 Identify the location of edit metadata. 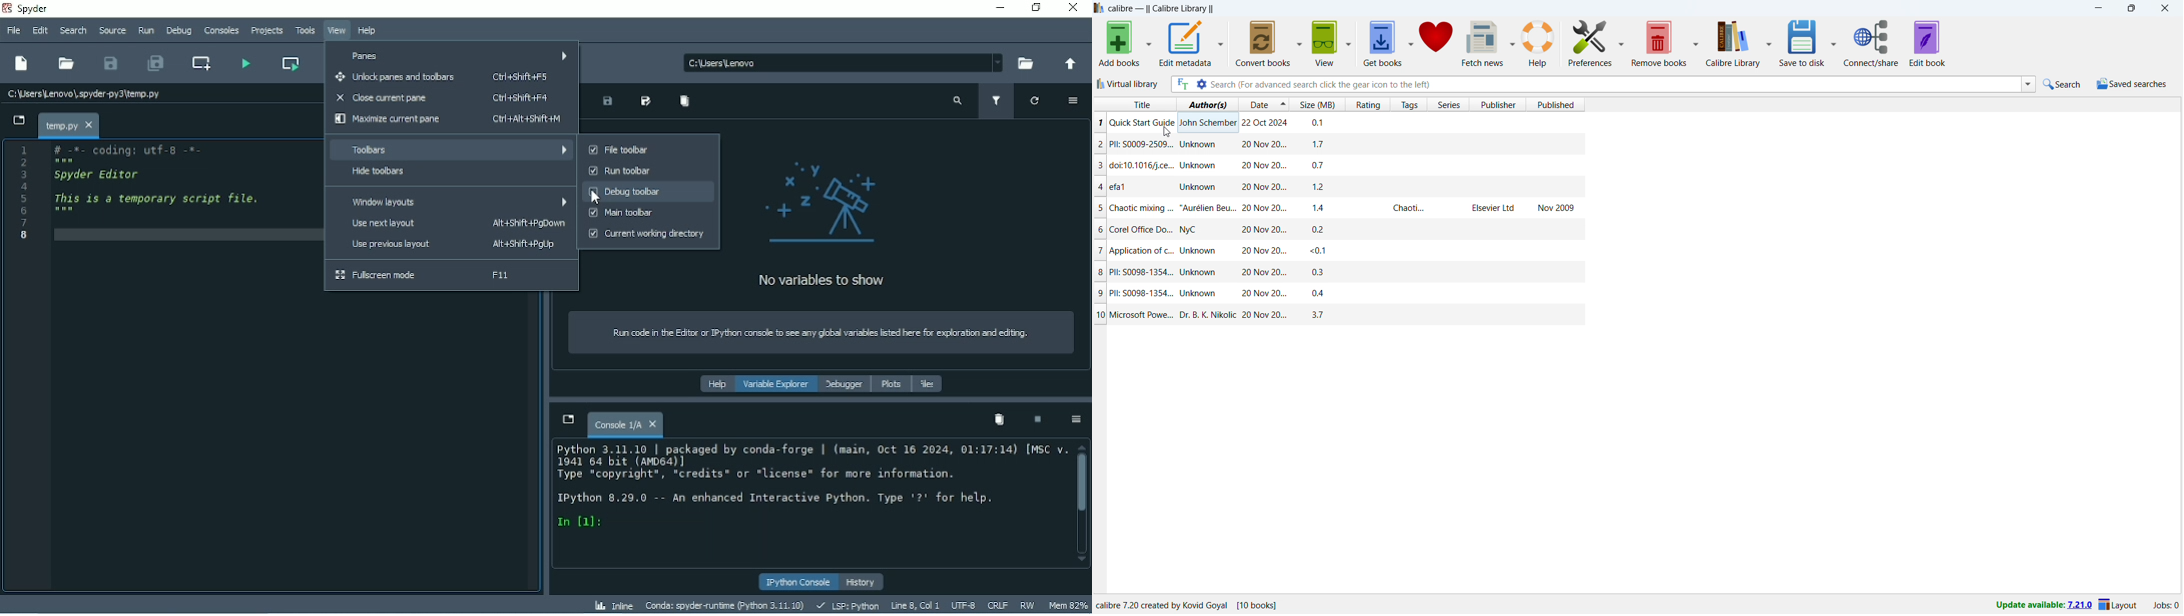
(1185, 44).